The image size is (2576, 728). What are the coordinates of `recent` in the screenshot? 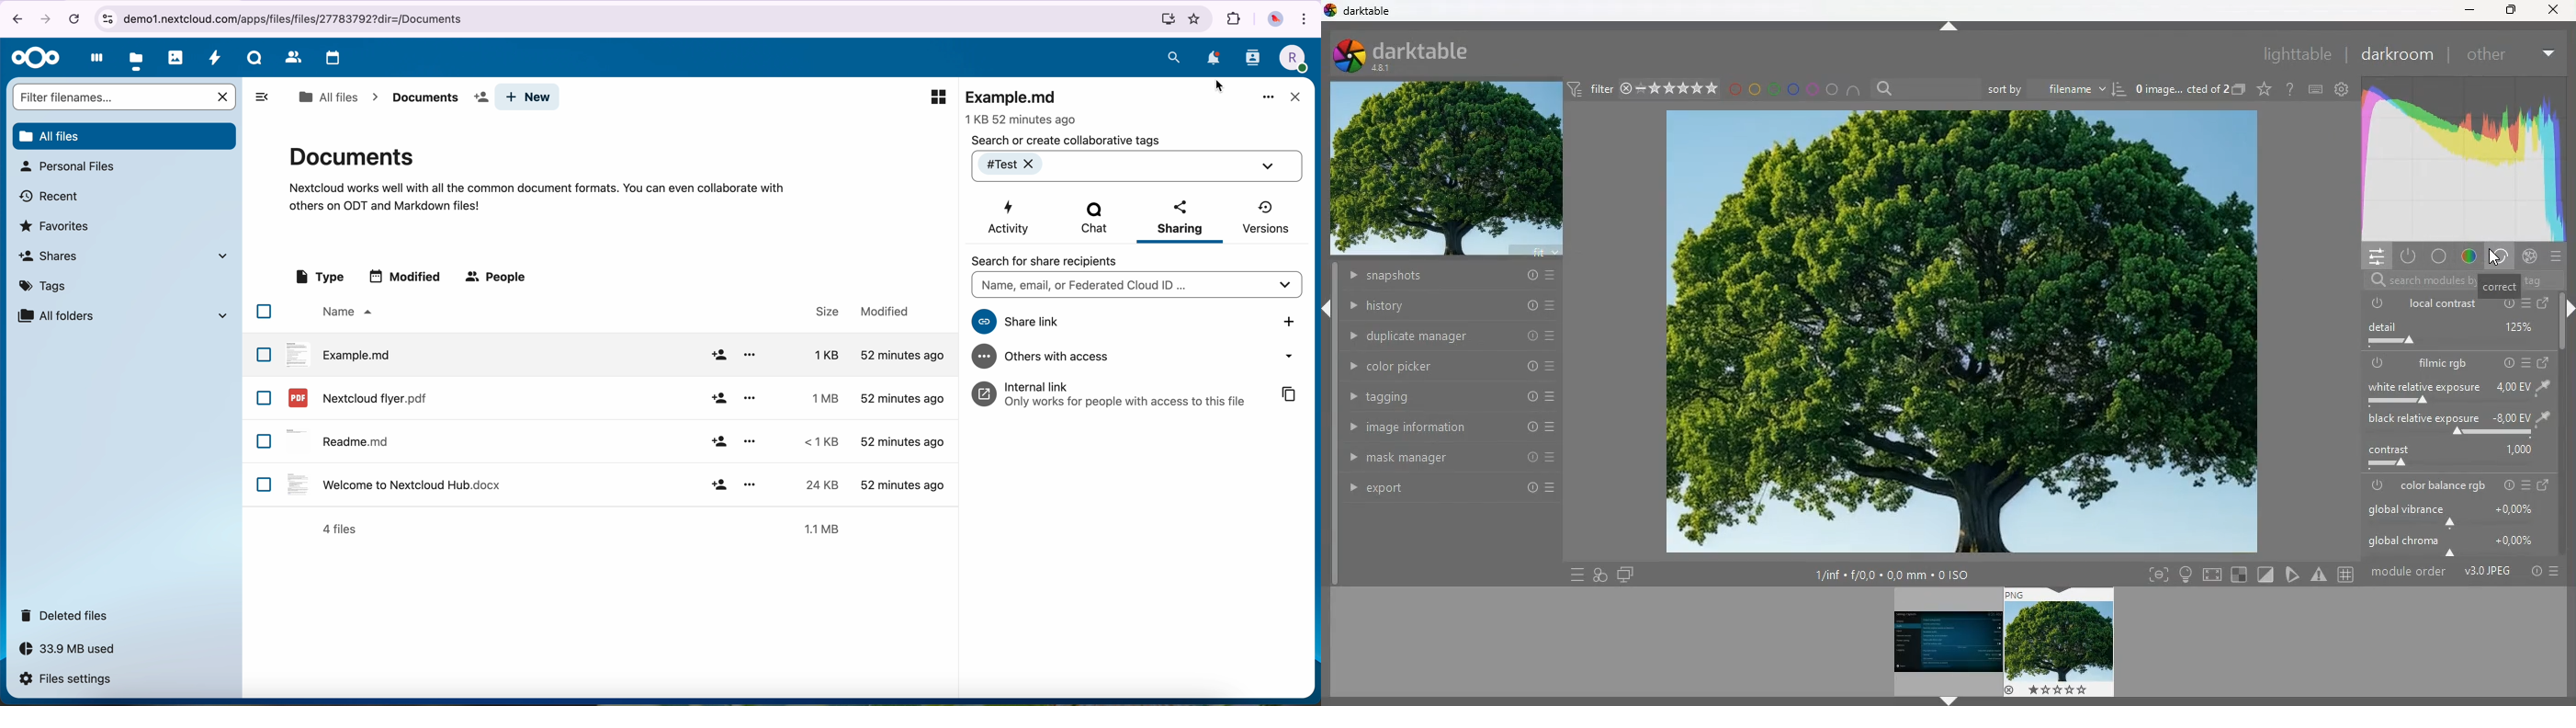 It's located at (50, 195).